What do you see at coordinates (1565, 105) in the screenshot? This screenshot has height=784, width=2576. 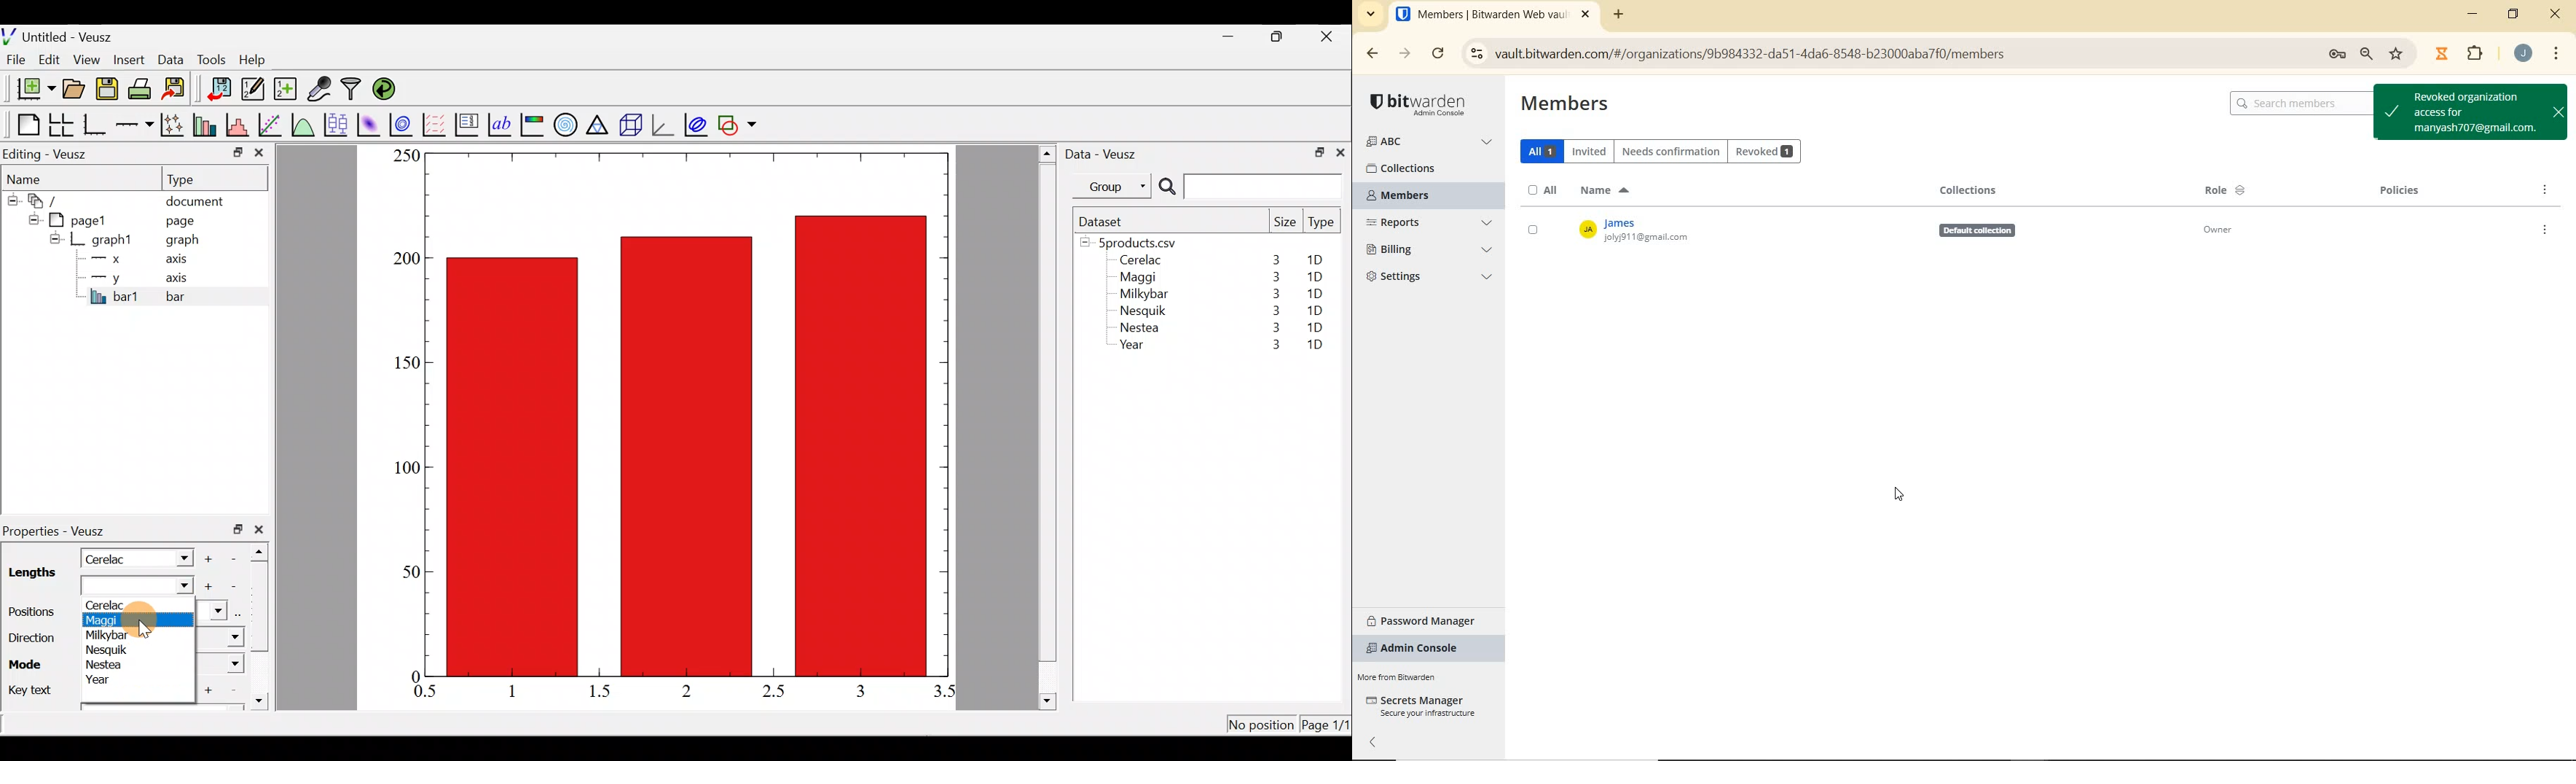 I see `MEMBERS` at bounding box center [1565, 105].